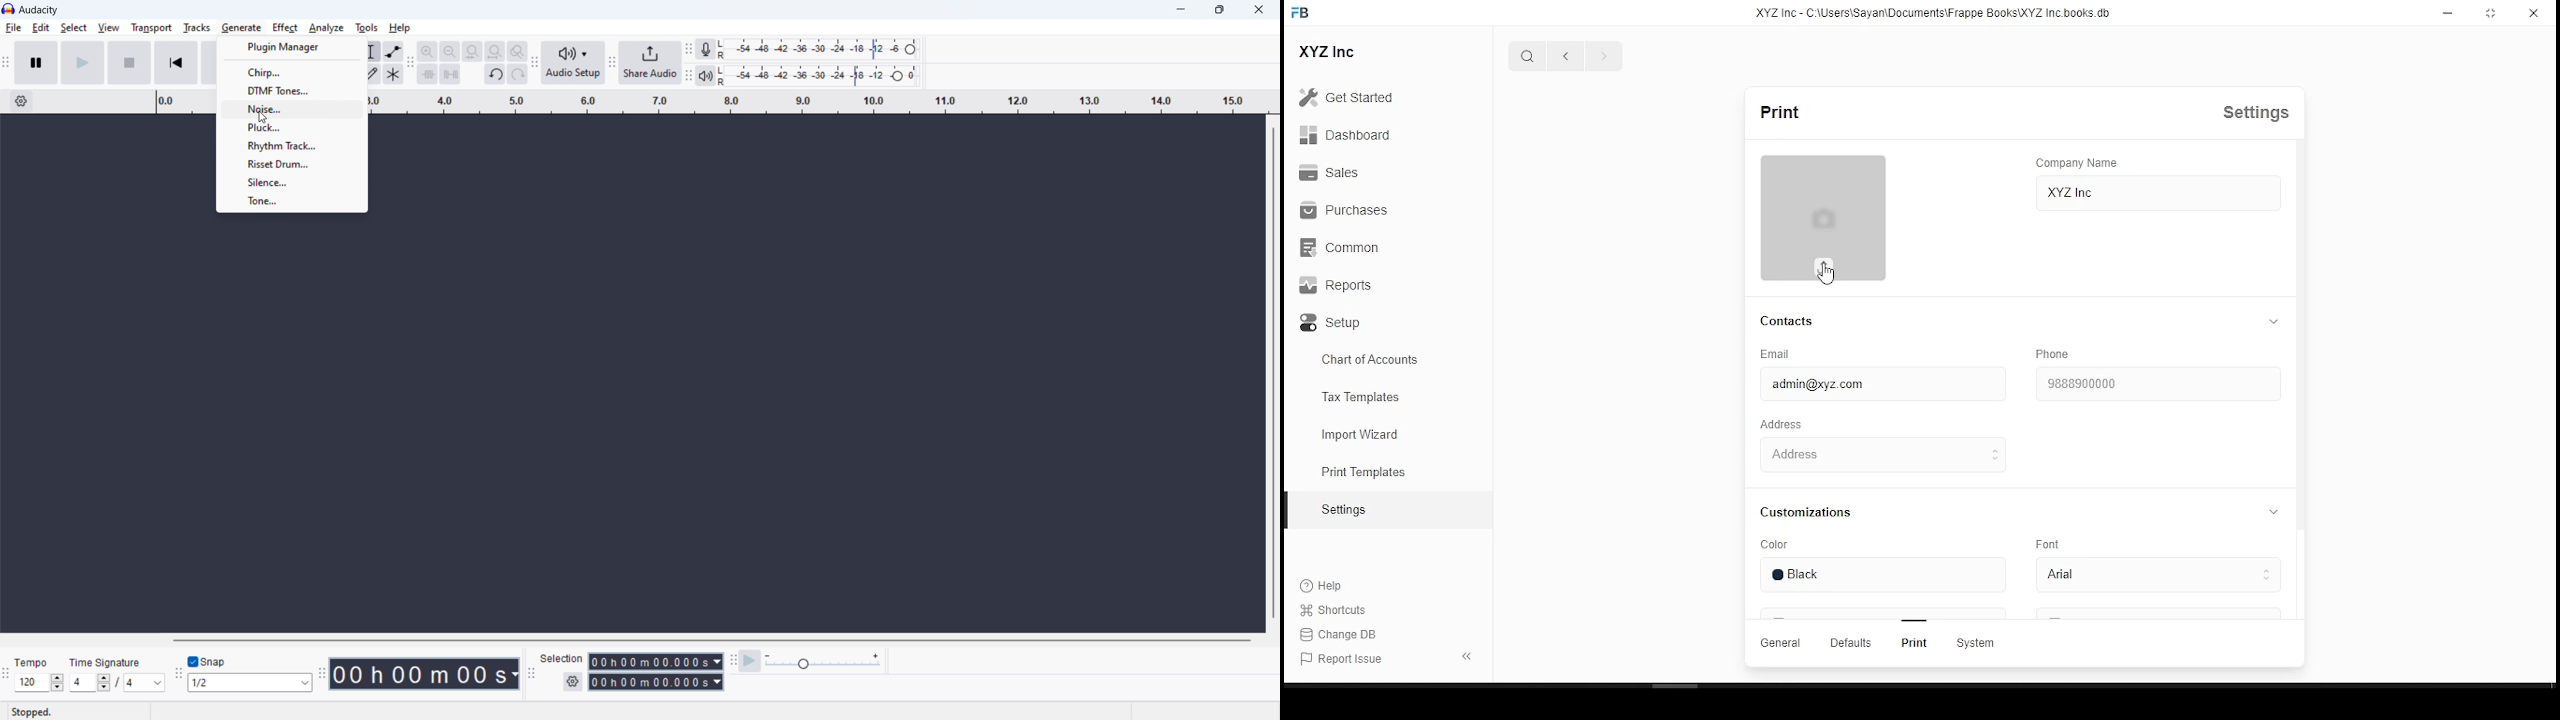  Describe the element at coordinates (2532, 14) in the screenshot. I see `close window` at that location.